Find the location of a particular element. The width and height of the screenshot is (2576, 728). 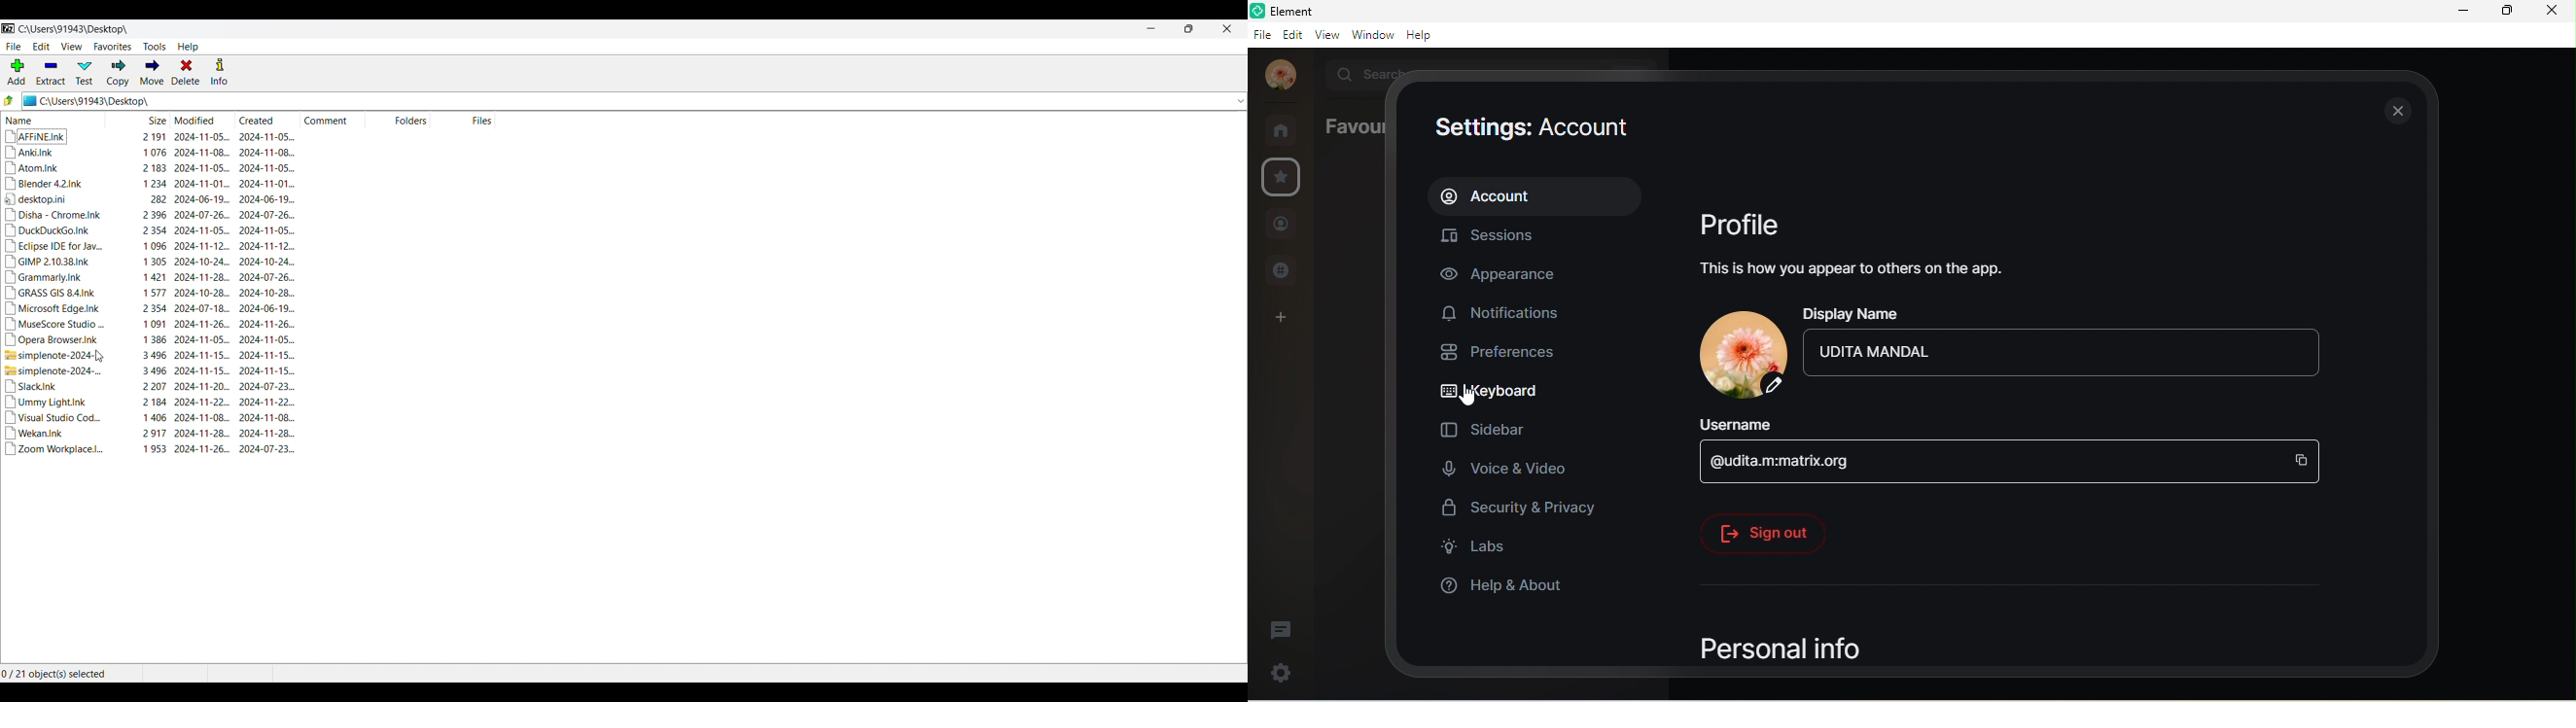

window is located at coordinates (1373, 34).